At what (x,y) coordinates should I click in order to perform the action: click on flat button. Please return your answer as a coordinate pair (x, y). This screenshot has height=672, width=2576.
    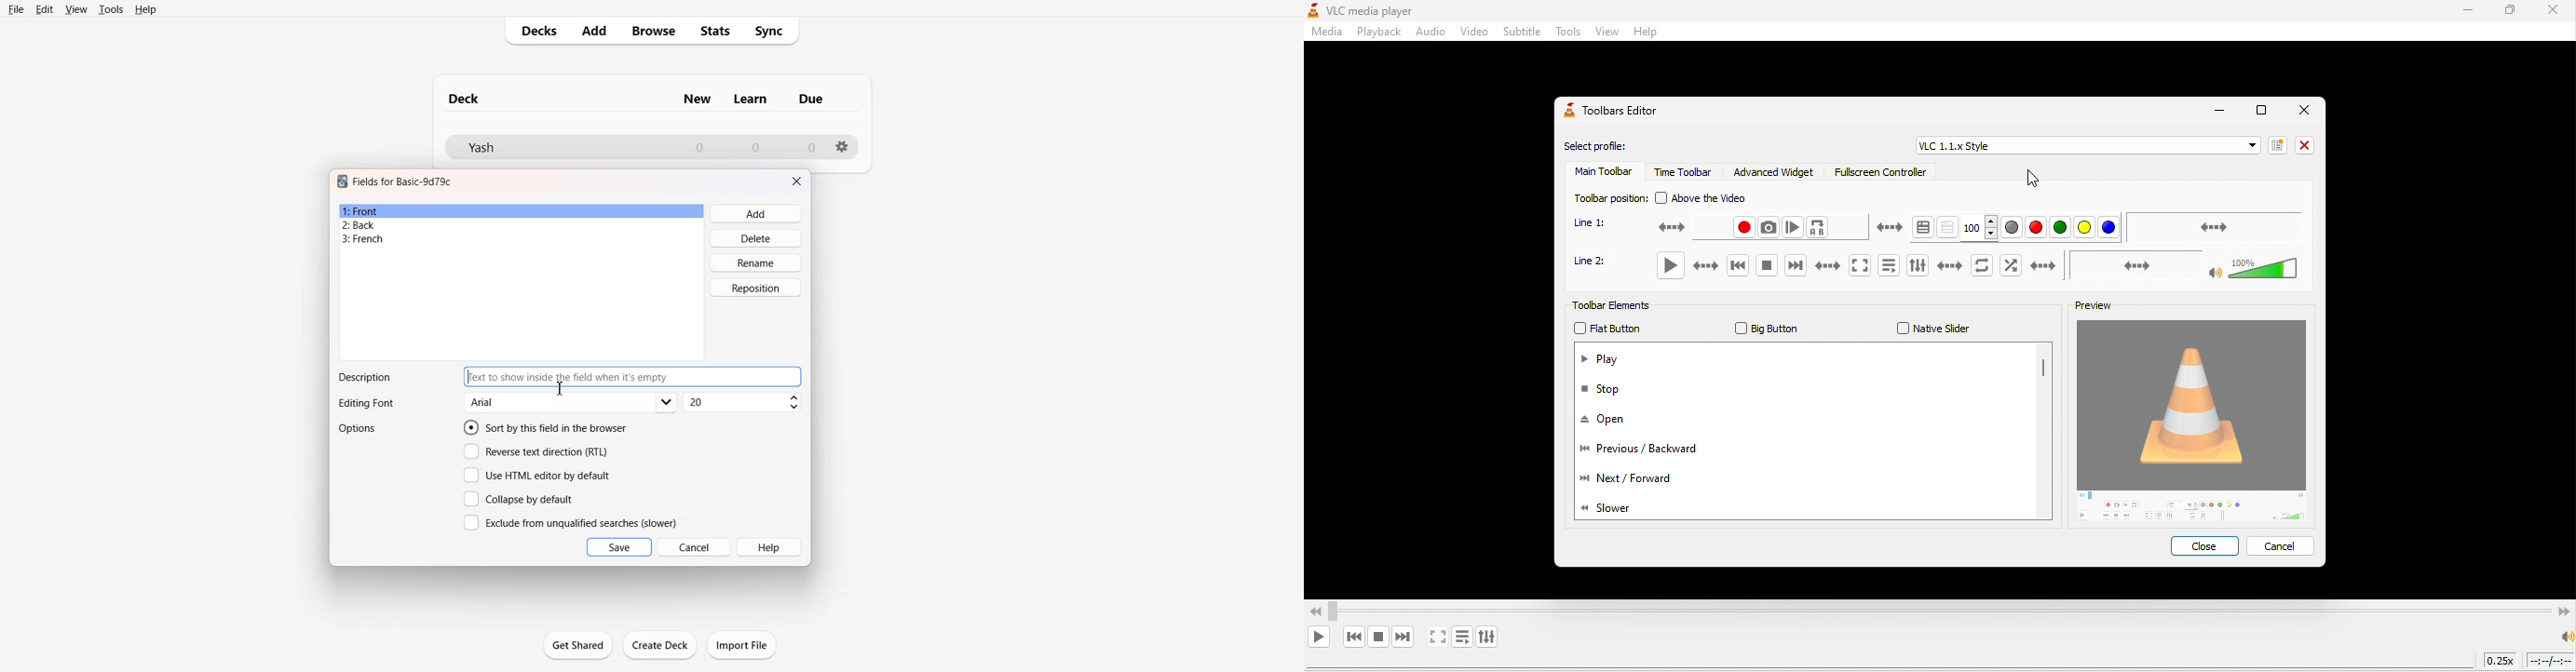
    Looking at the image, I should click on (1609, 329).